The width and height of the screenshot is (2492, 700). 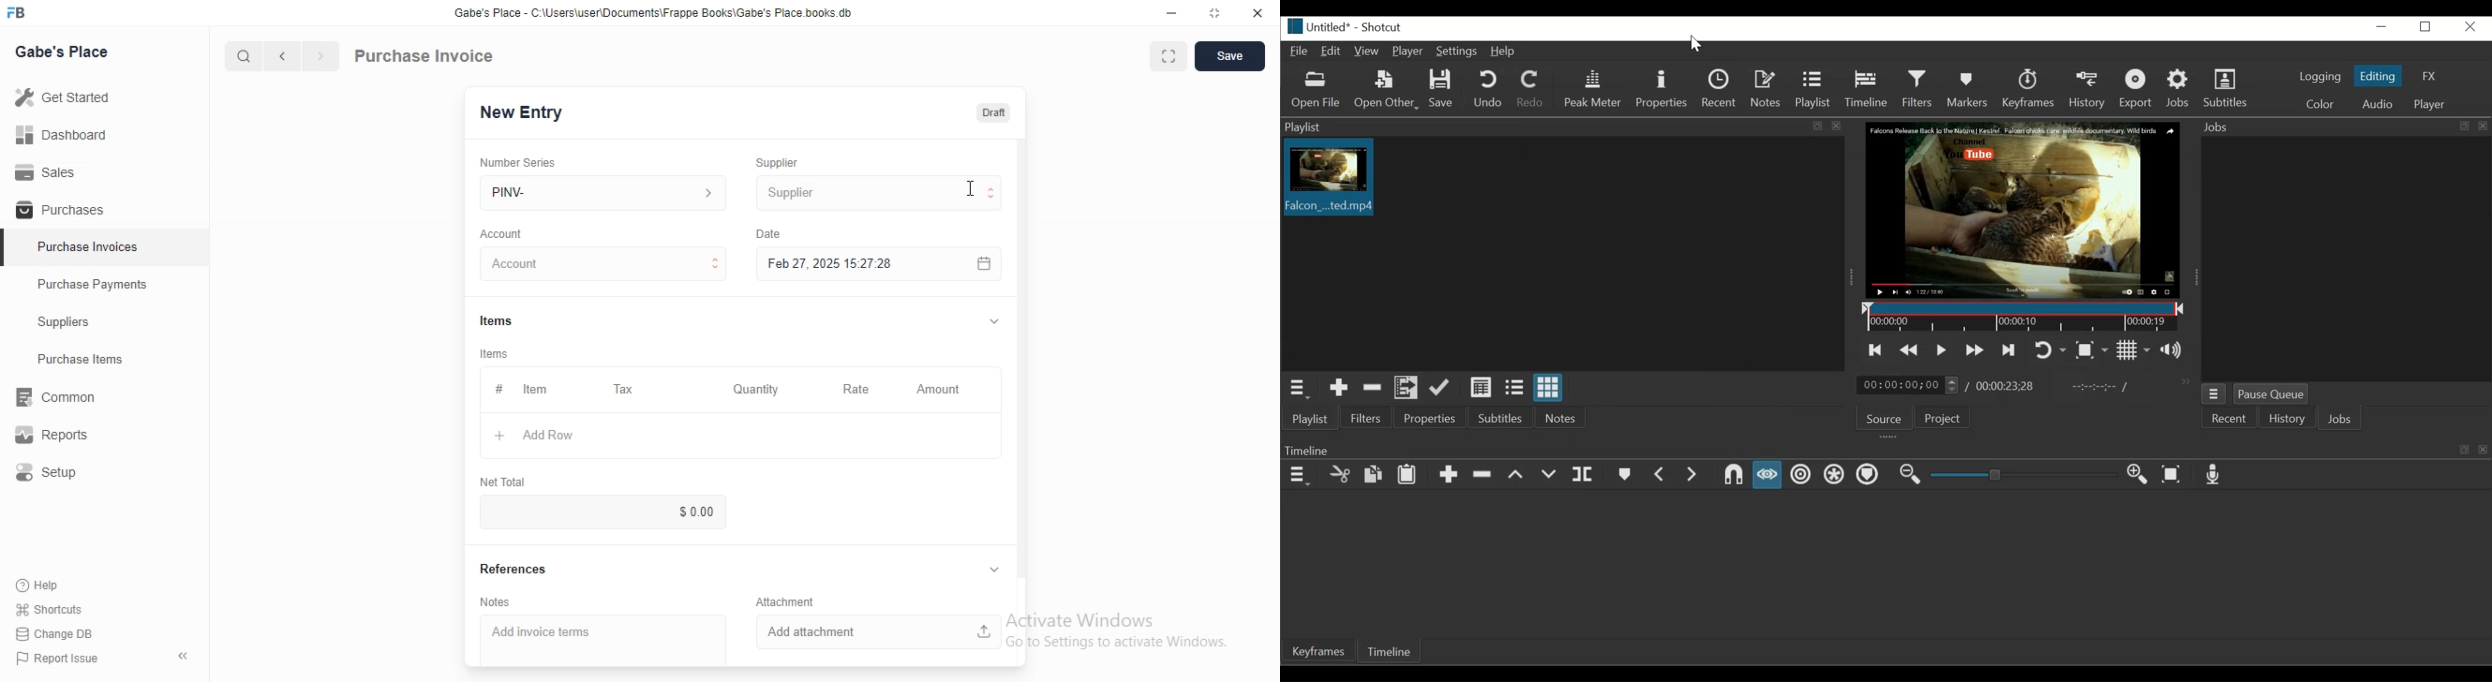 I want to click on Editing, so click(x=2378, y=76).